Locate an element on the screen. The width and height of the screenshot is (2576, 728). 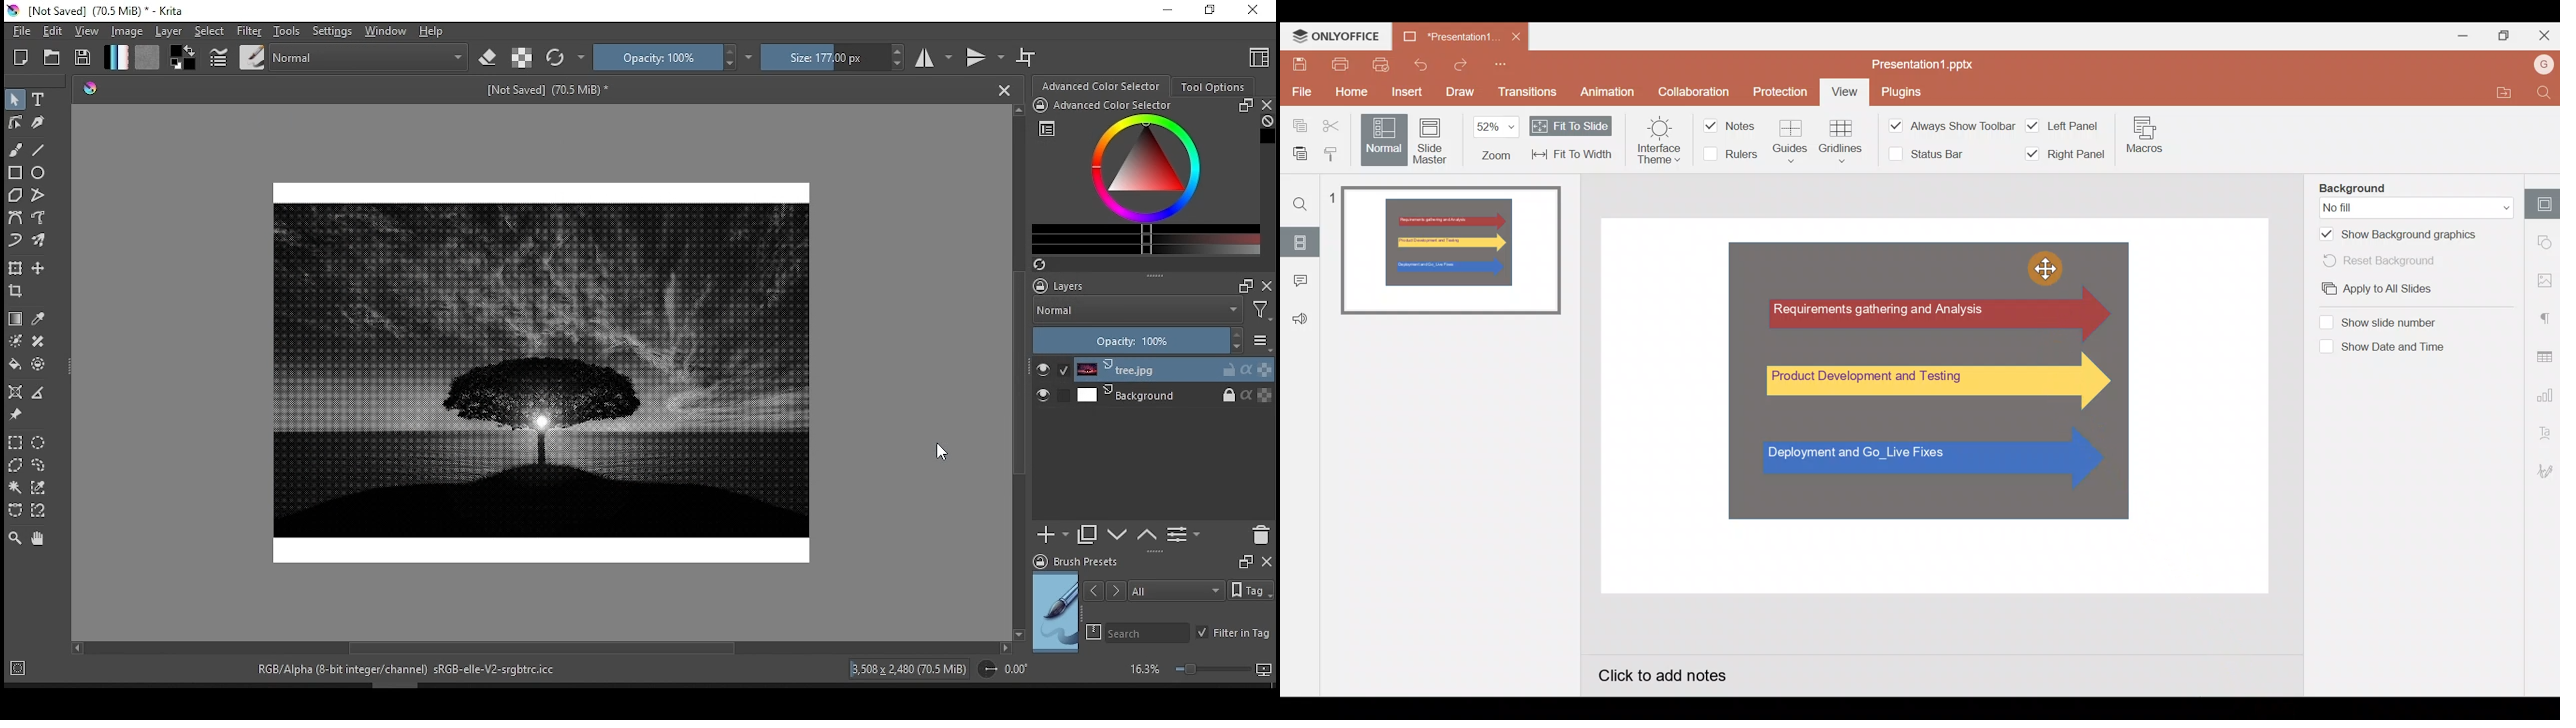
Show background graphics is located at coordinates (2400, 233).